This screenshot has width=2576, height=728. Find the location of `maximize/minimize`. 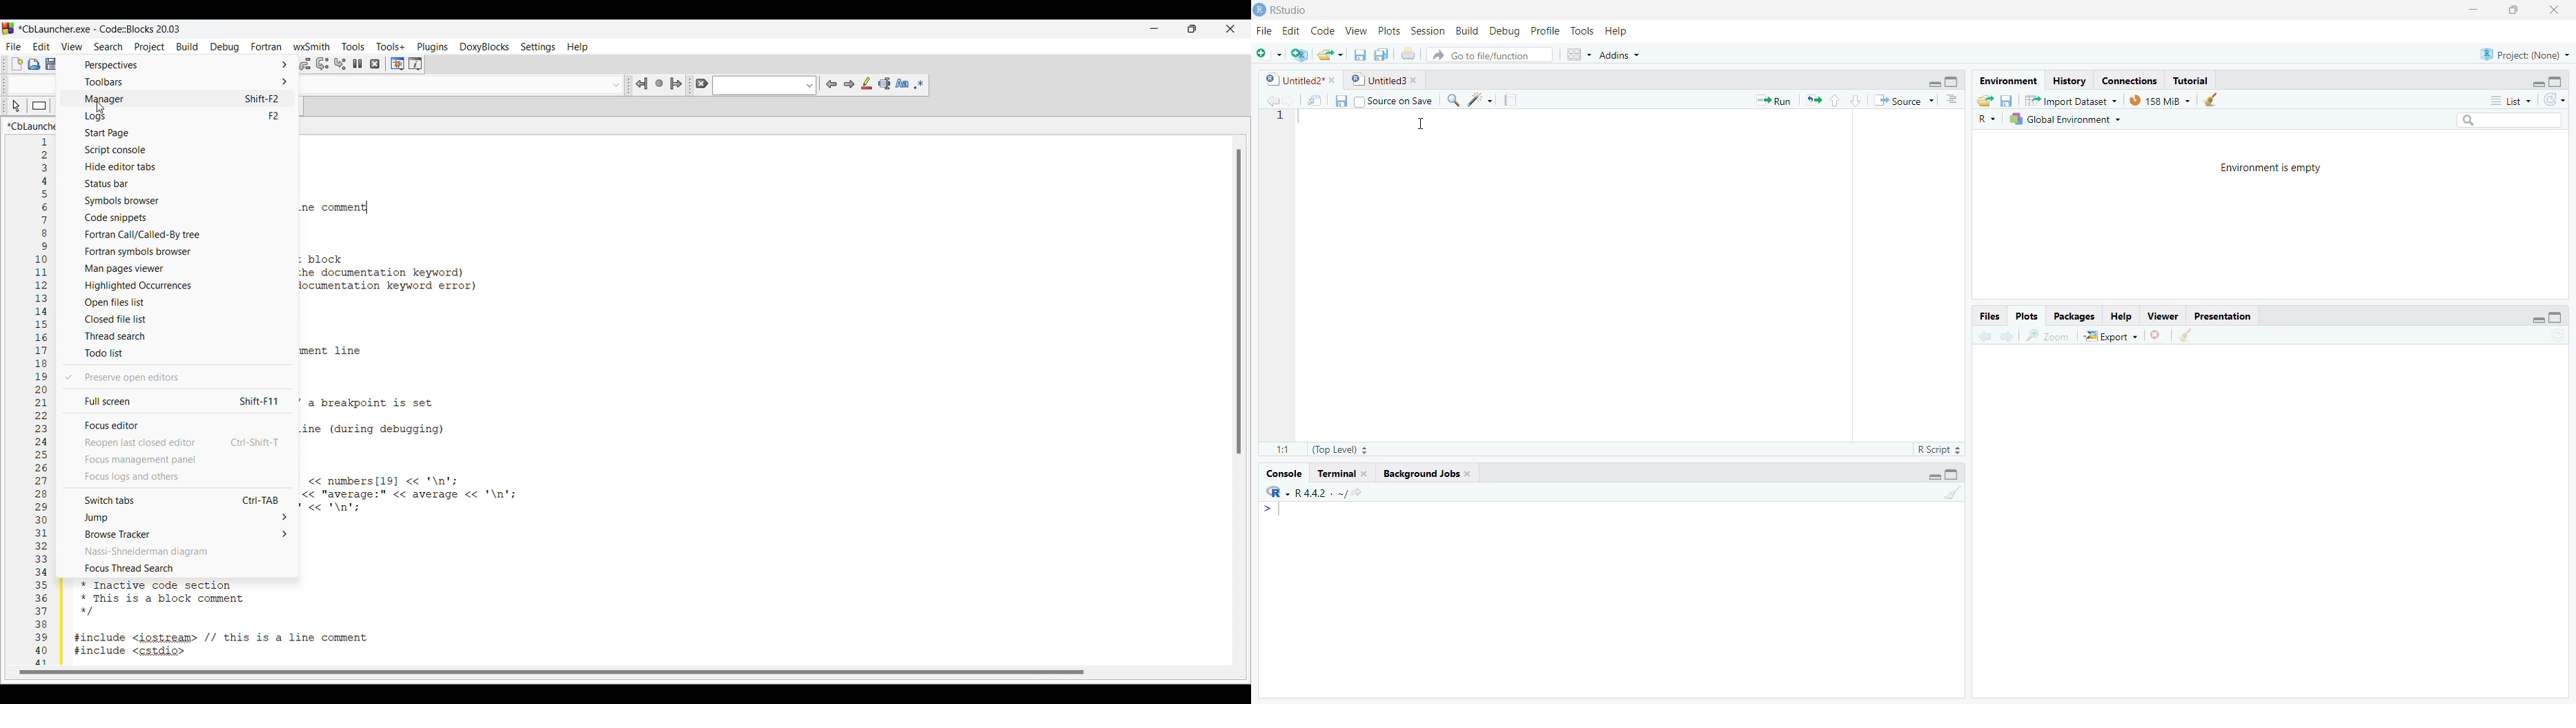

maximize/minimize is located at coordinates (1950, 471).